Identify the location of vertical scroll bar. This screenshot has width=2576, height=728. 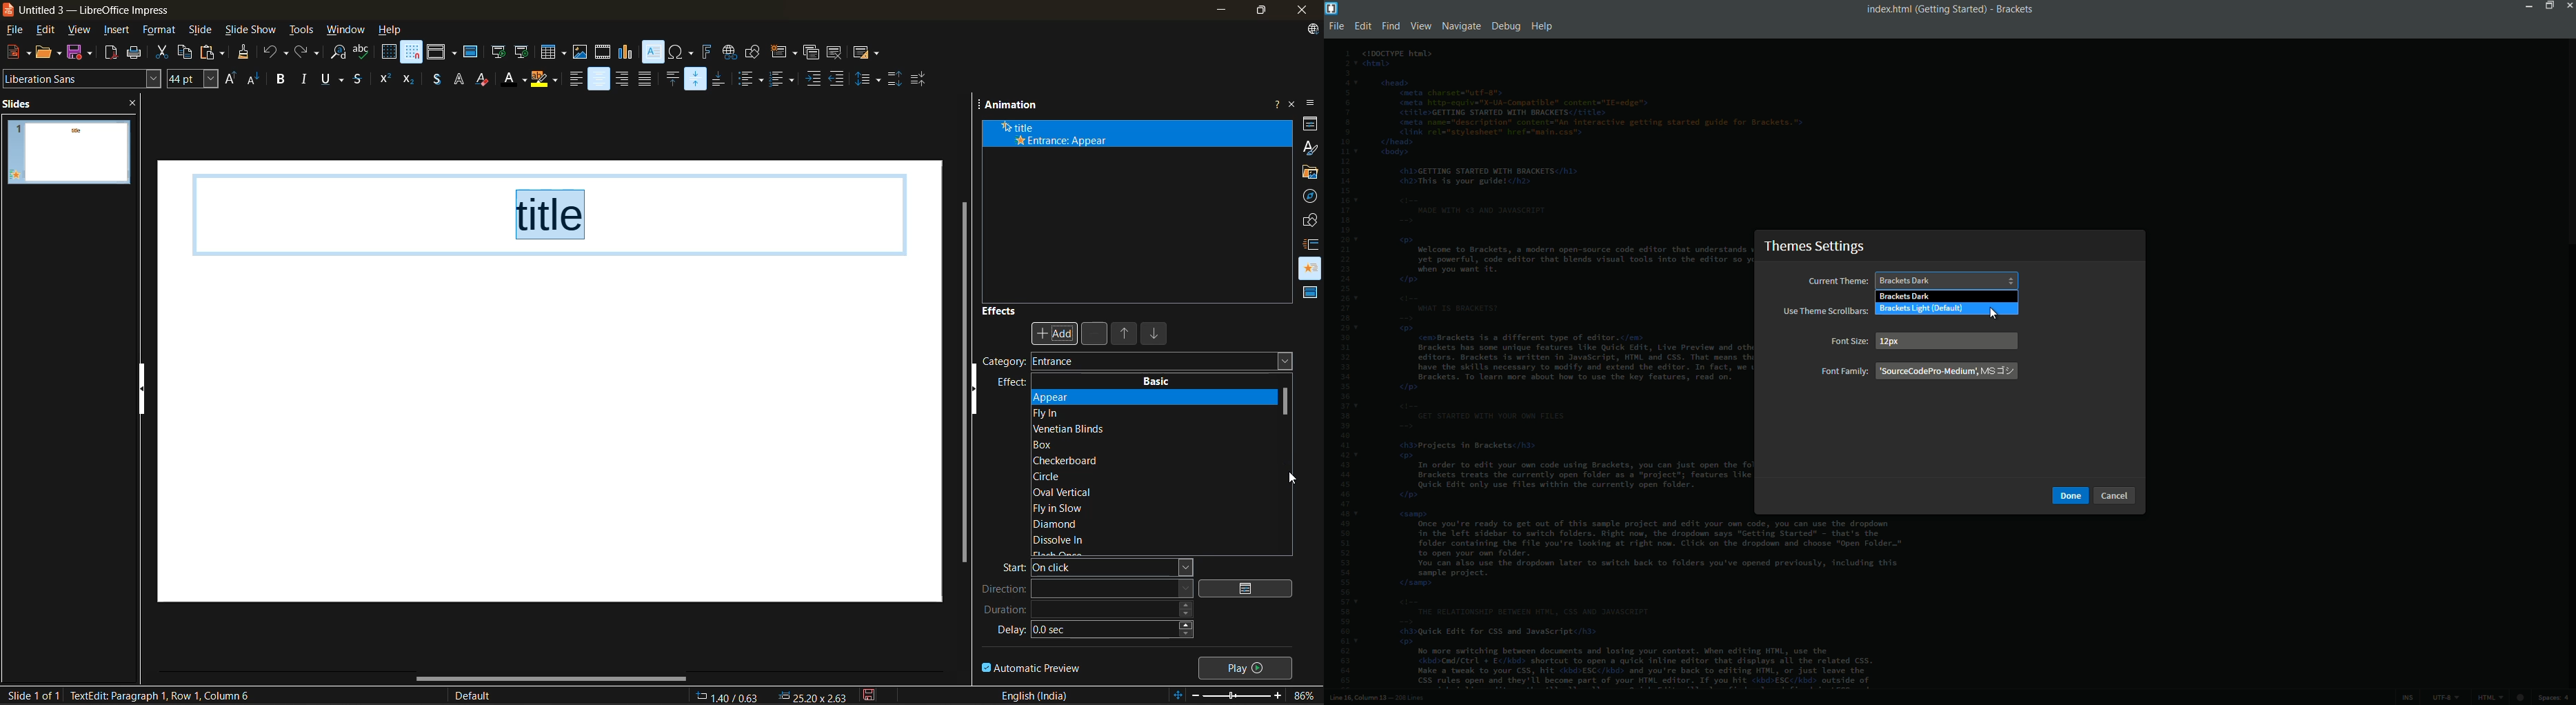
(1289, 405).